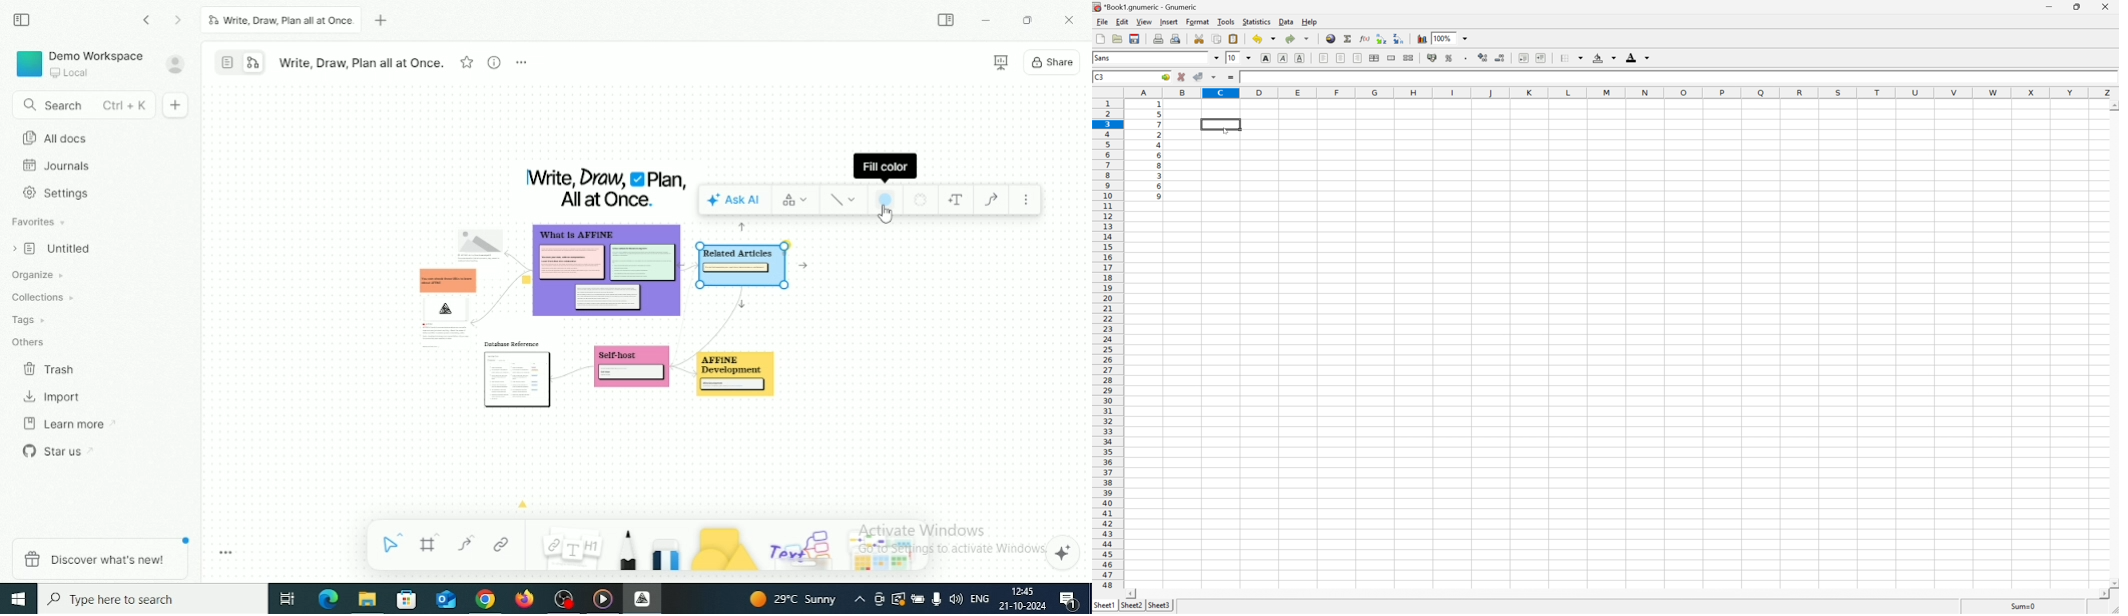 The width and height of the screenshot is (2128, 616). What do you see at coordinates (1217, 38) in the screenshot?
I see `copy` at bounding box center [1217, 38].